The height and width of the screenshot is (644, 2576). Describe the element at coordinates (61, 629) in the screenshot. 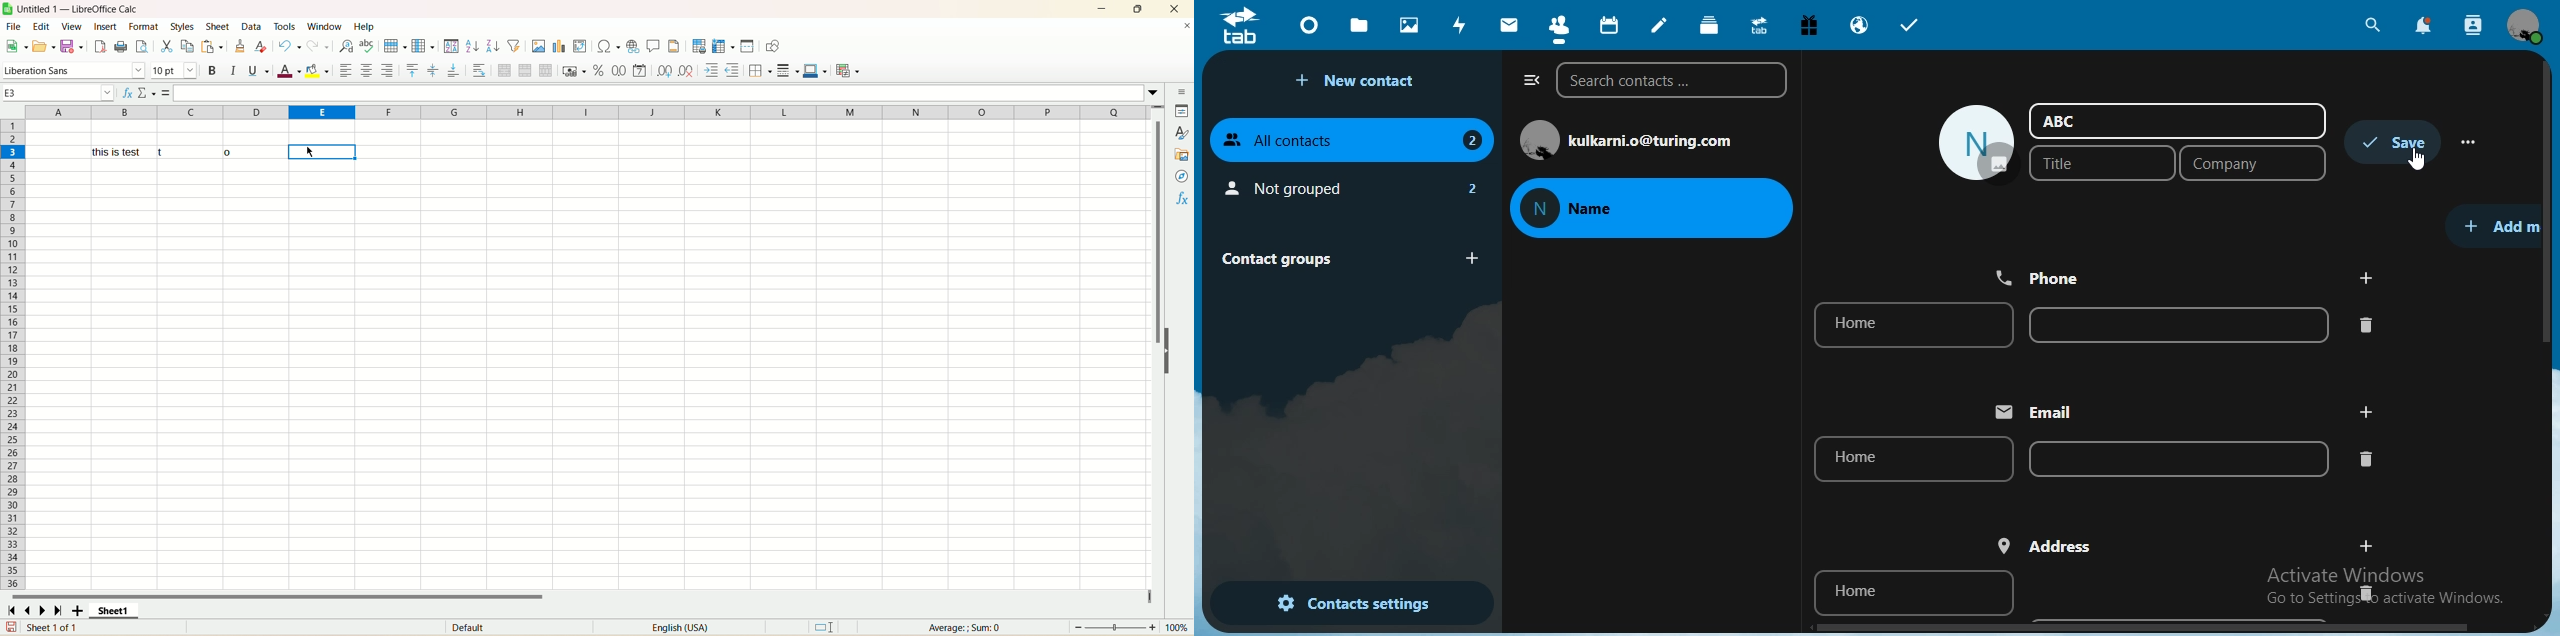

I see `sheet number` at that location.